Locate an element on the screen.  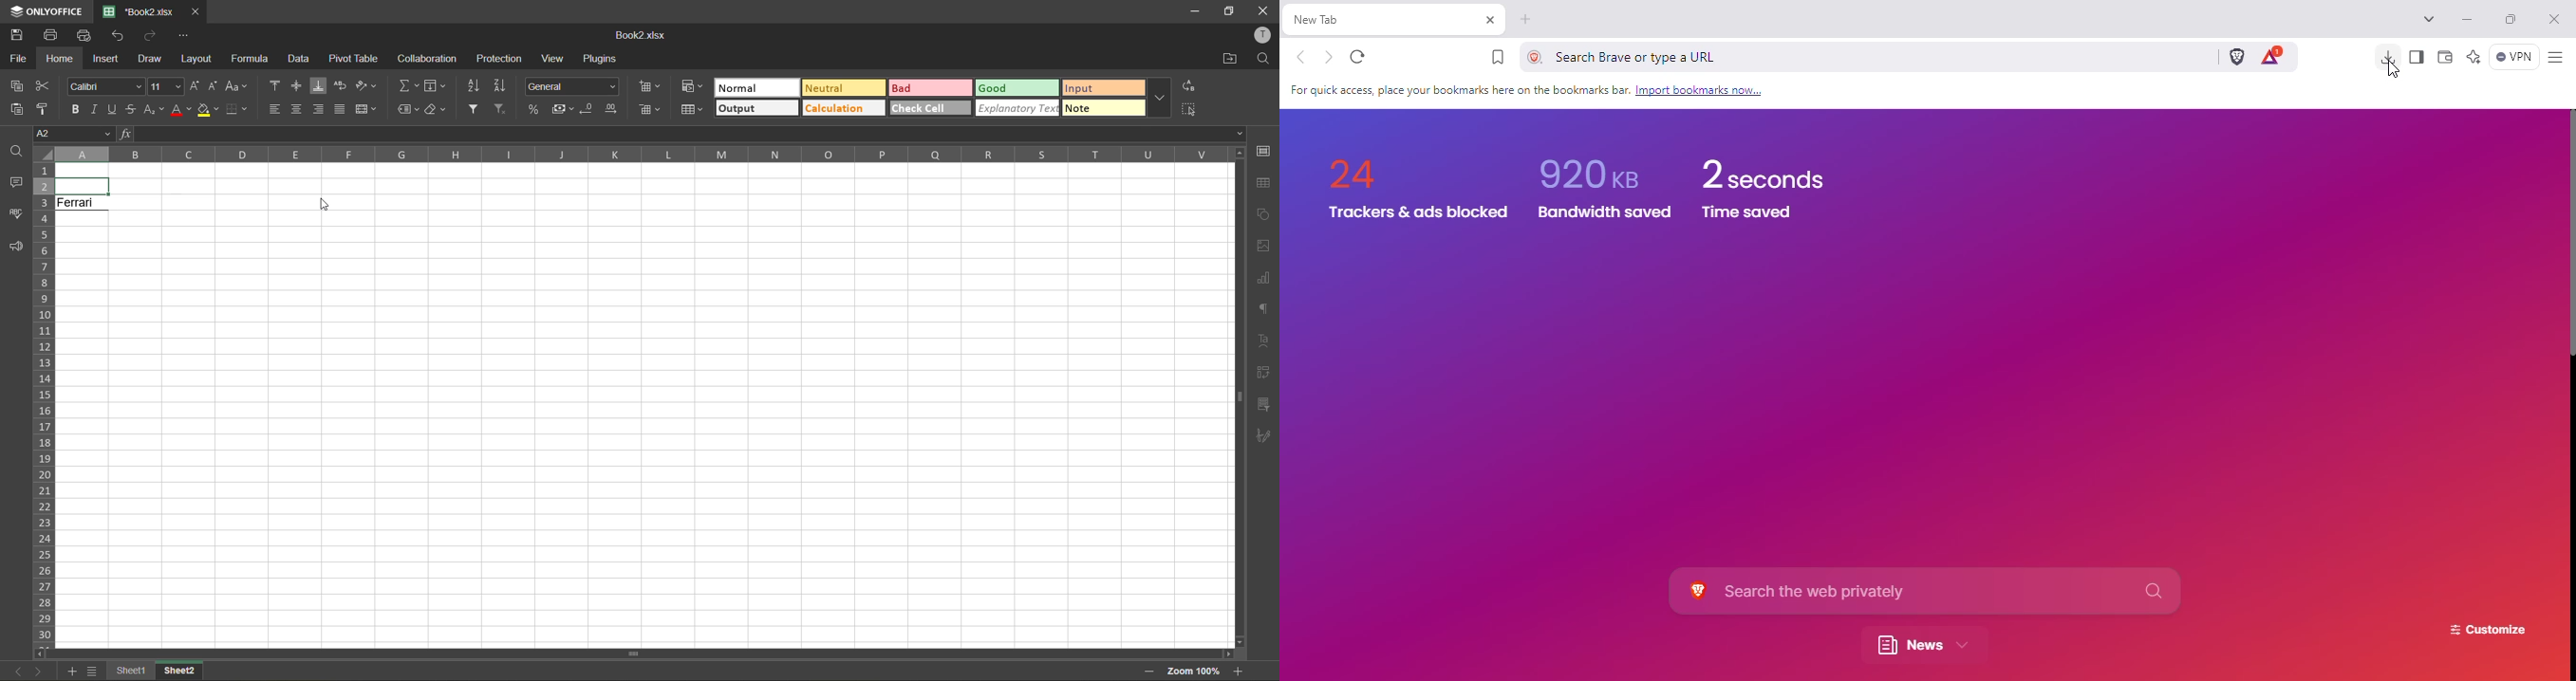
minimize is located at coordinates (1196, 11).